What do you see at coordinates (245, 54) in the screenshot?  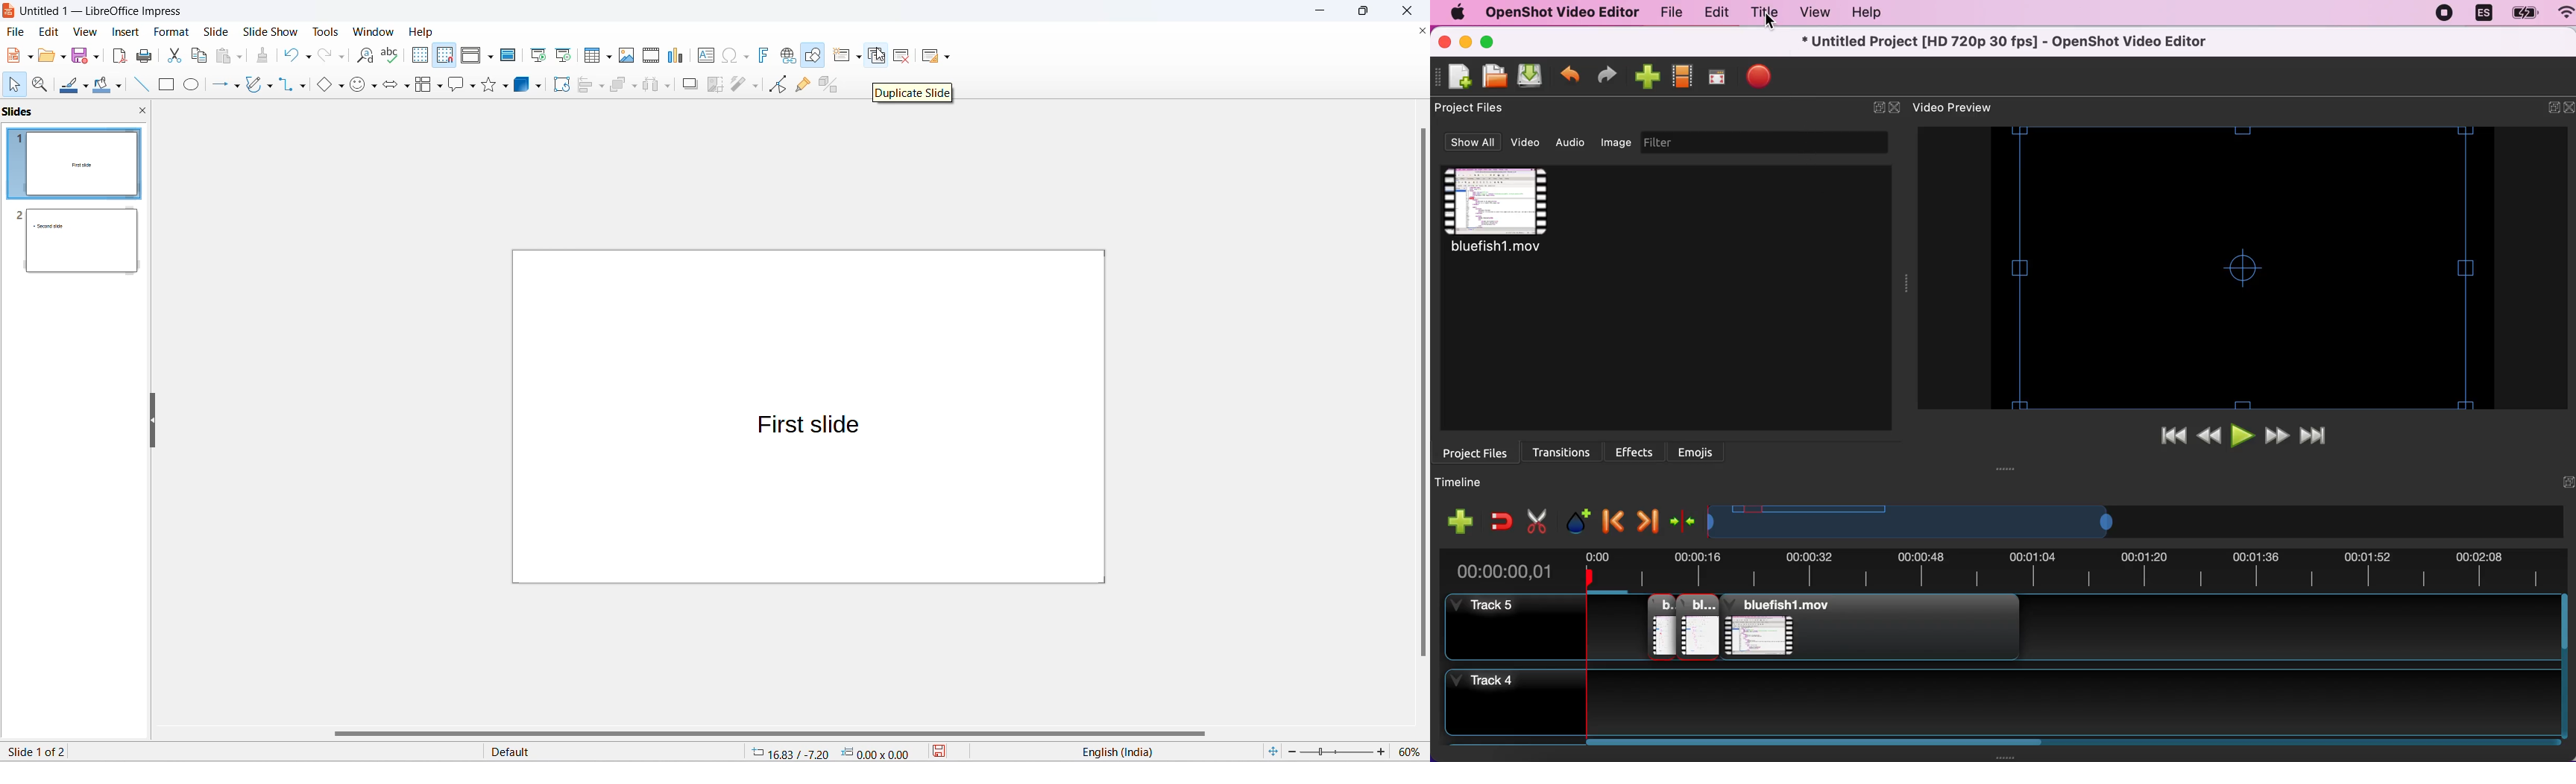 I see `paste options` at bounding box center [245, 54].